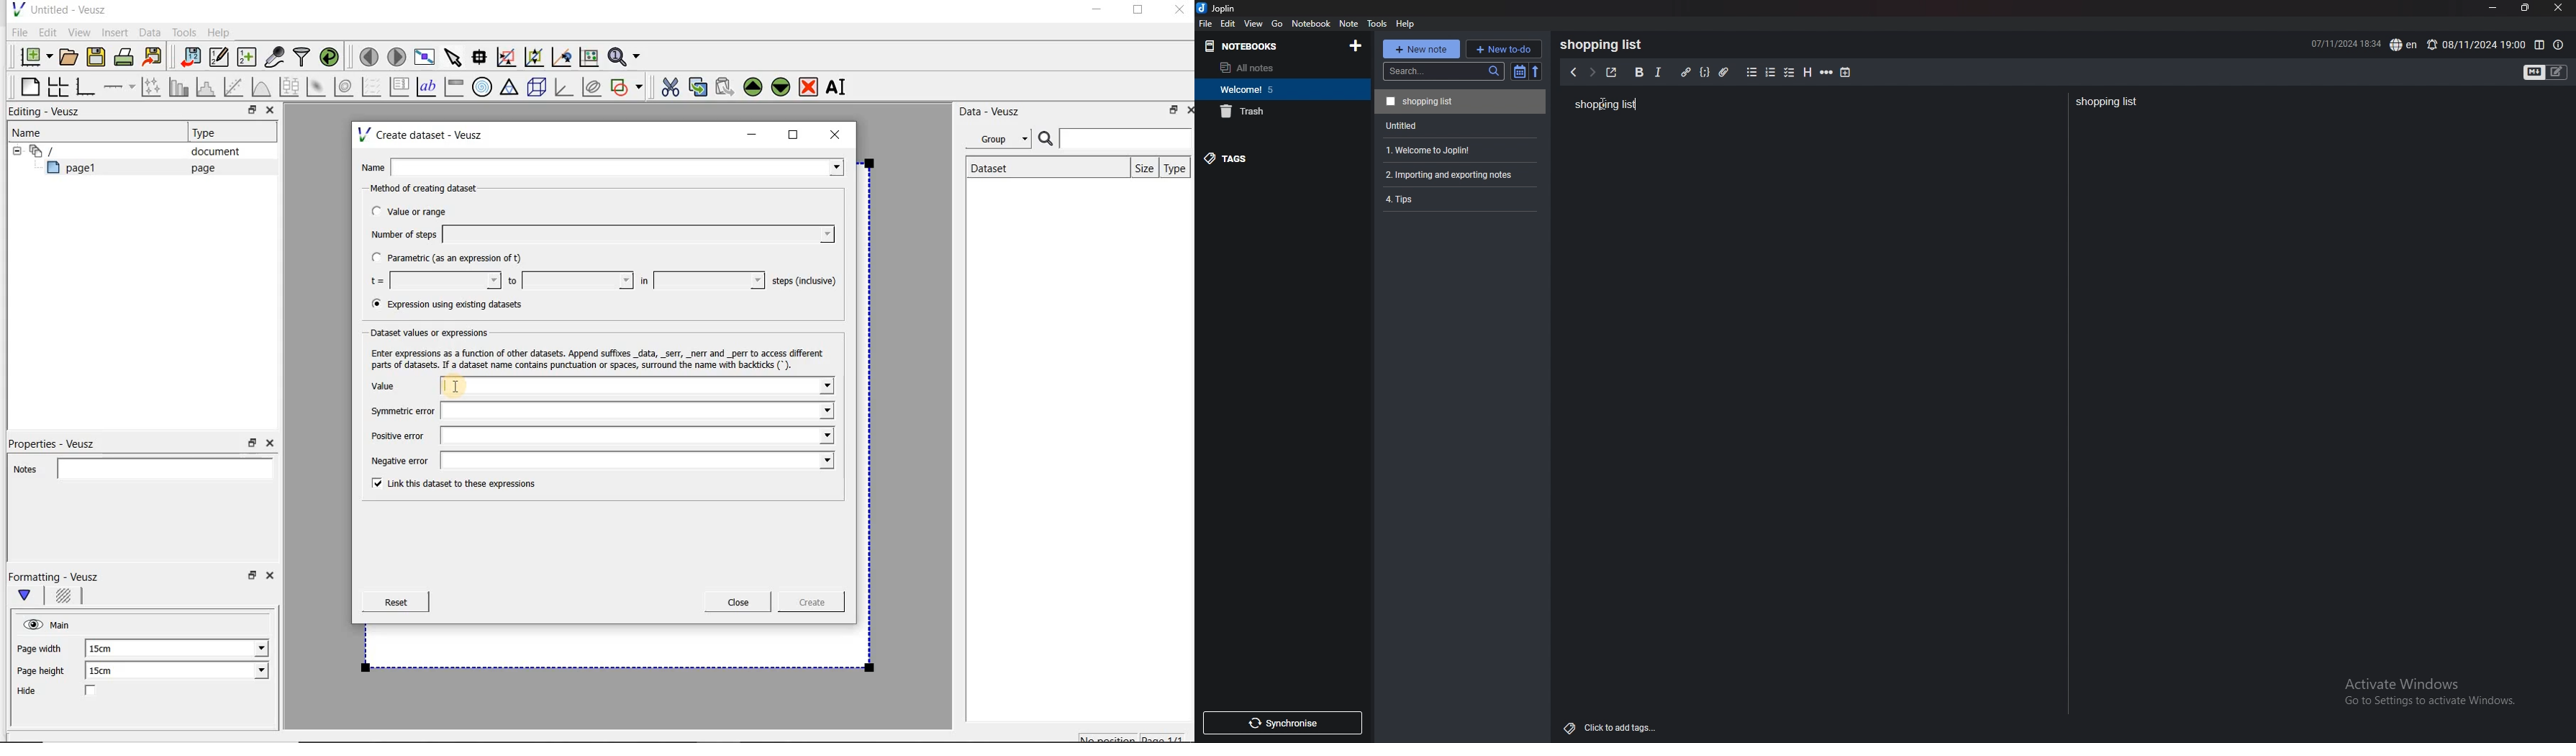  Describe the element at coordinates (1687, 73) in the screenshot. I see `hyperlink` at that location.